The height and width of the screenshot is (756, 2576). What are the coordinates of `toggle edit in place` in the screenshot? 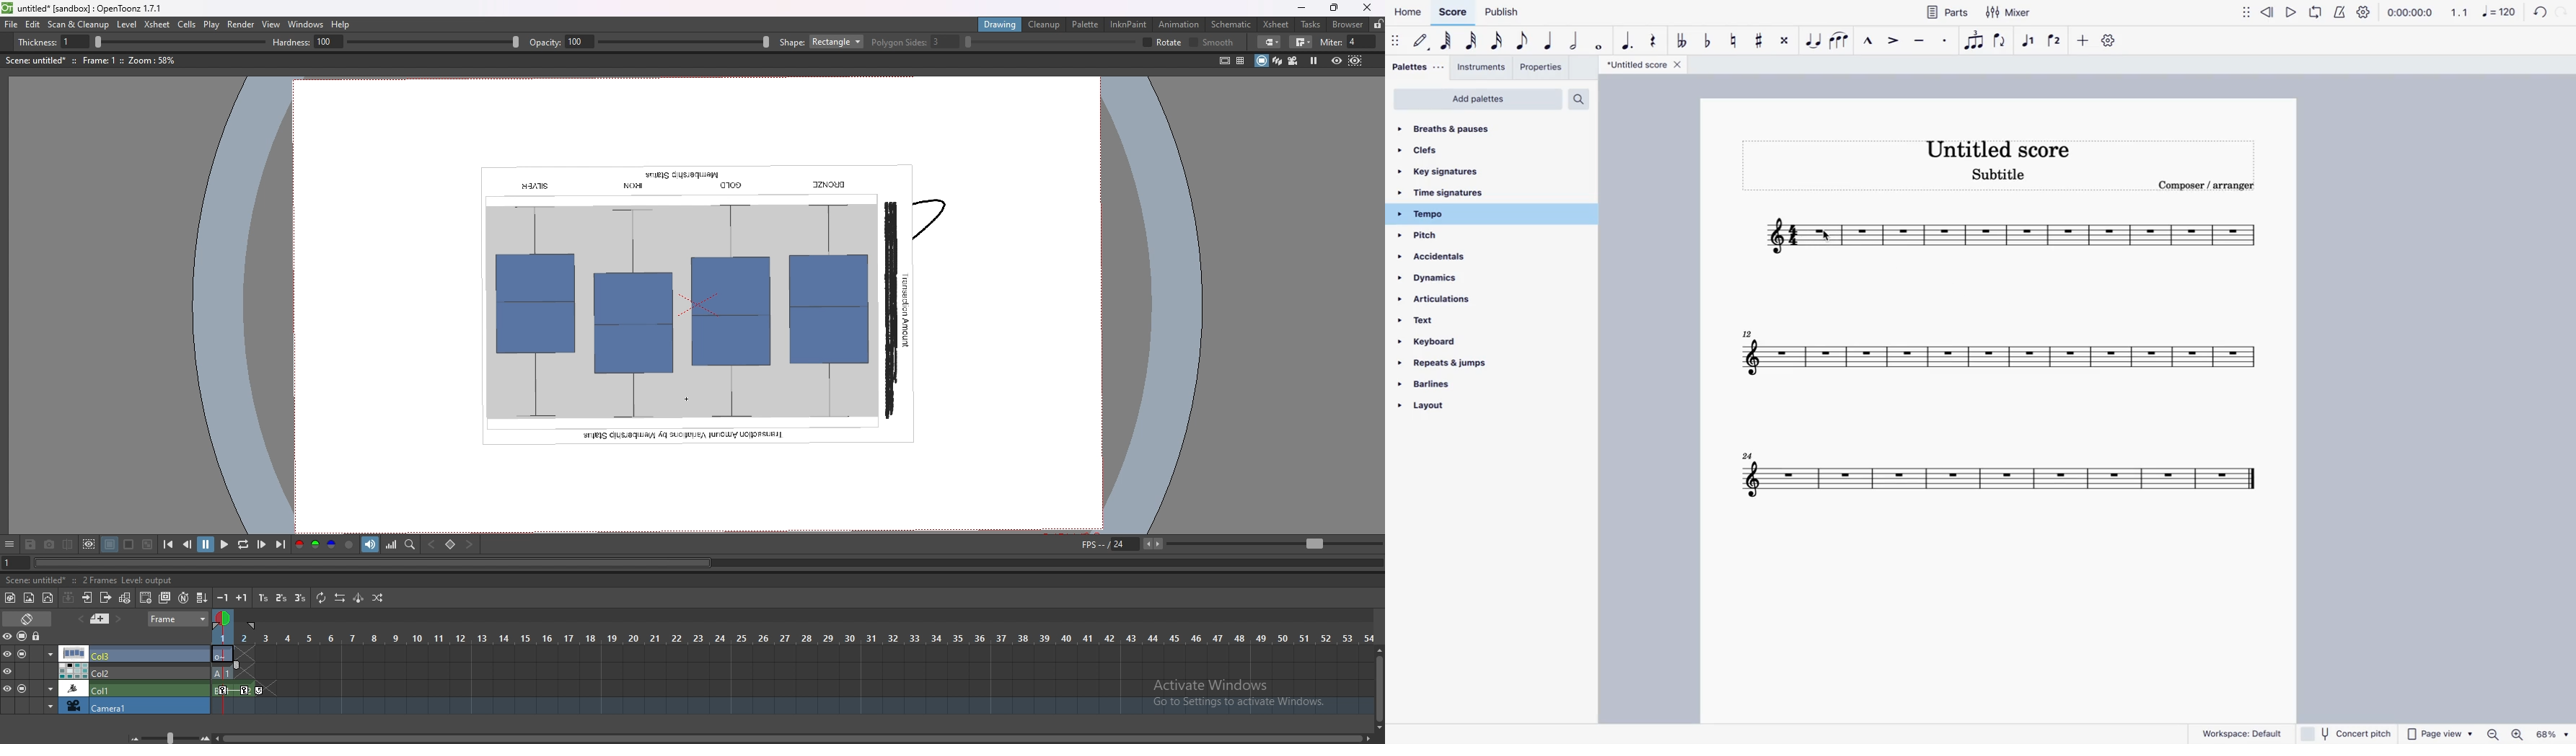 It's located at (125, 598).